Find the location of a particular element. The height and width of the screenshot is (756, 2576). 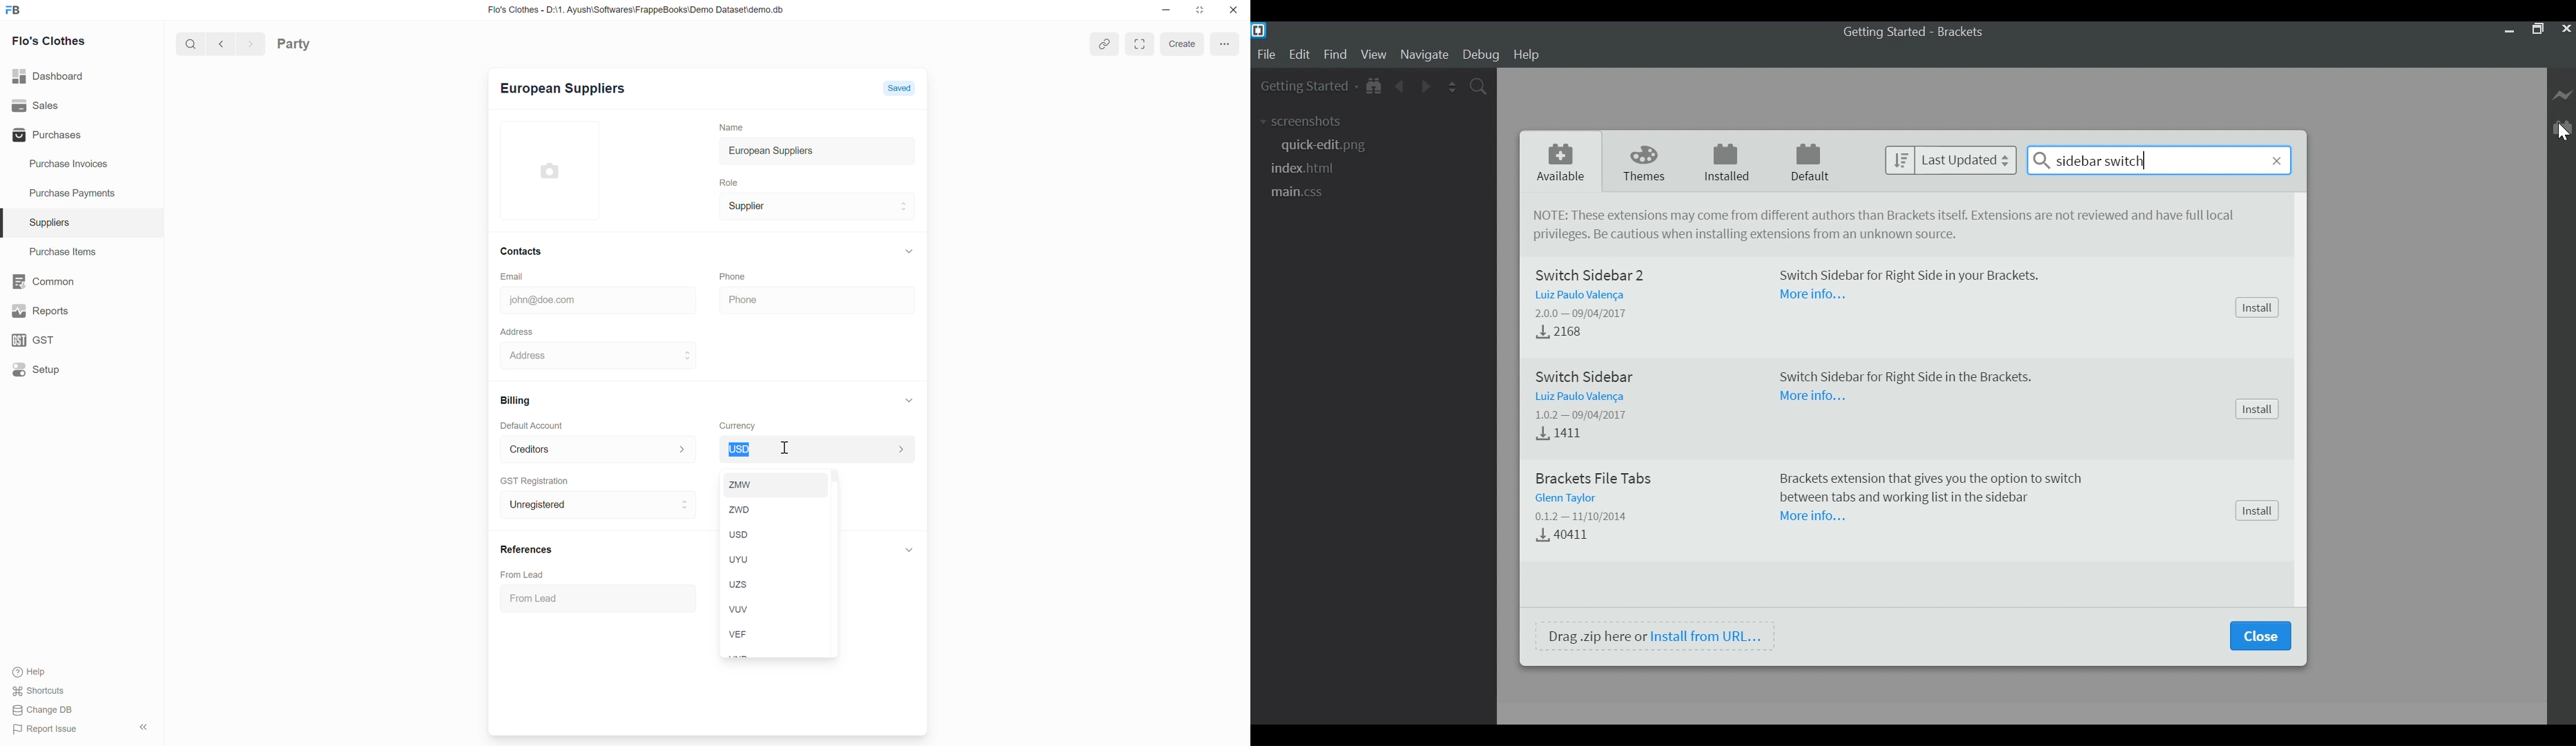

Close is located at coordinates (2259, 636).